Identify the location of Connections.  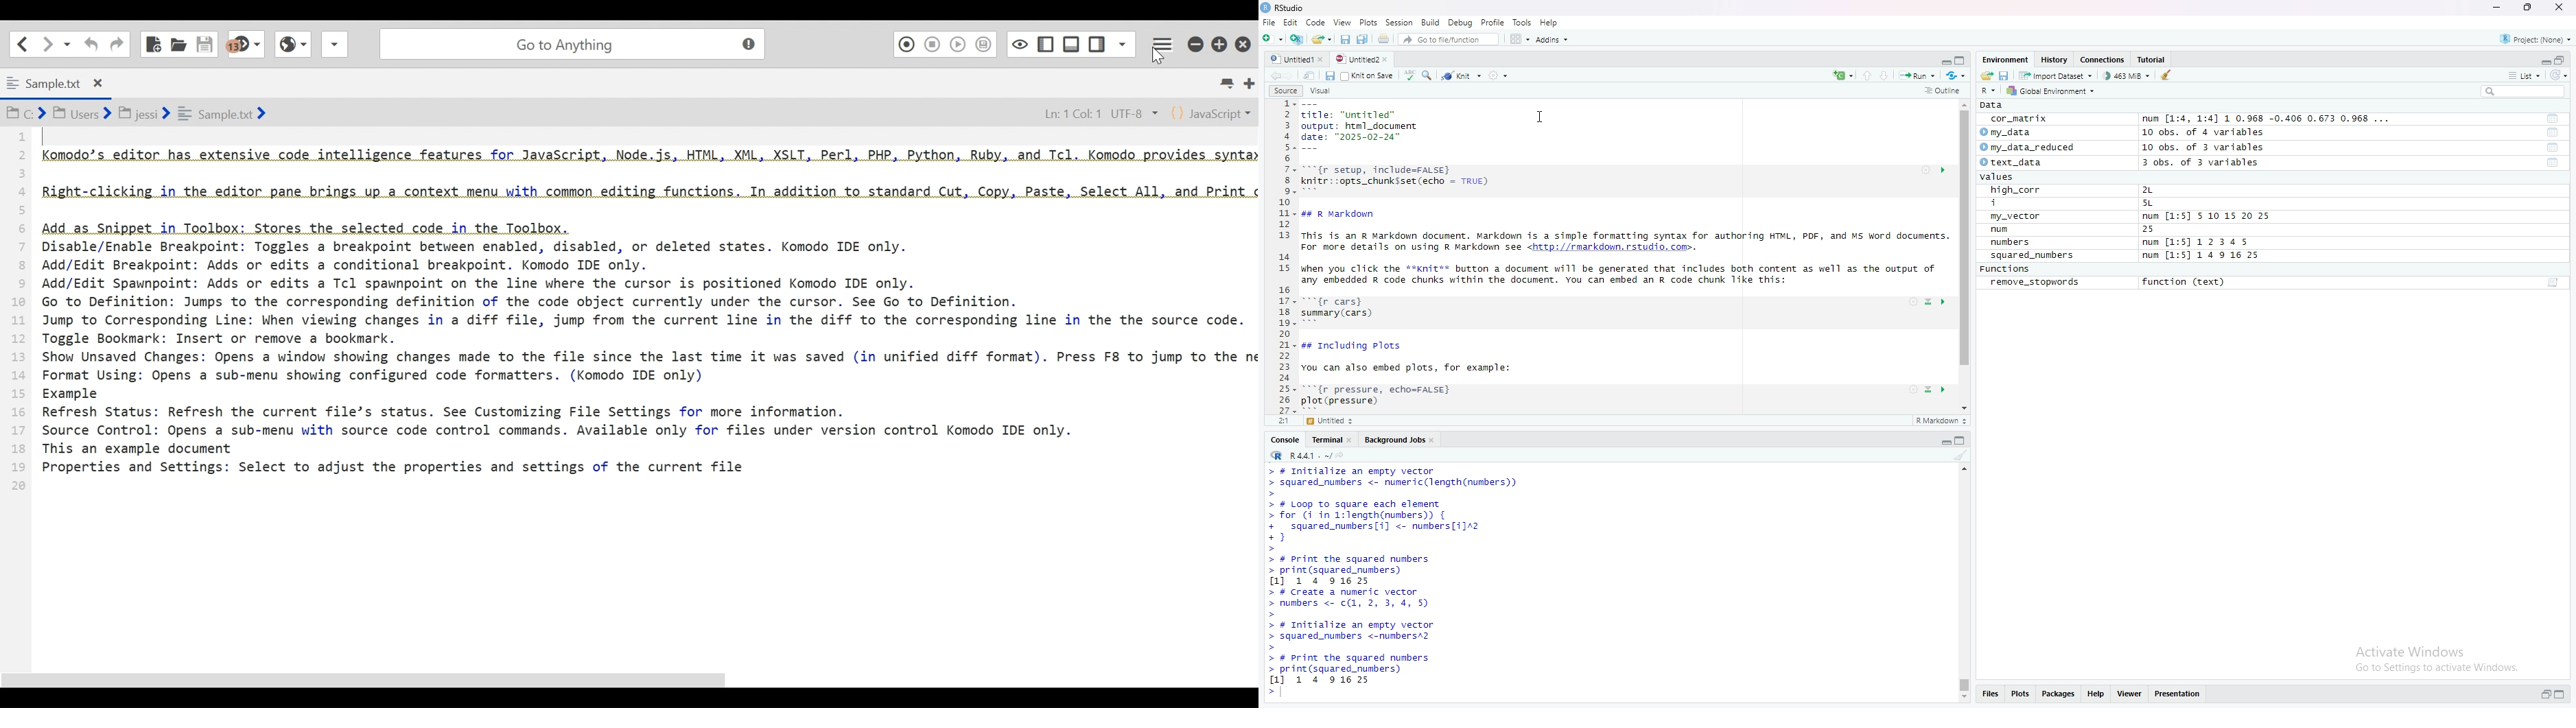
(2104, 59).